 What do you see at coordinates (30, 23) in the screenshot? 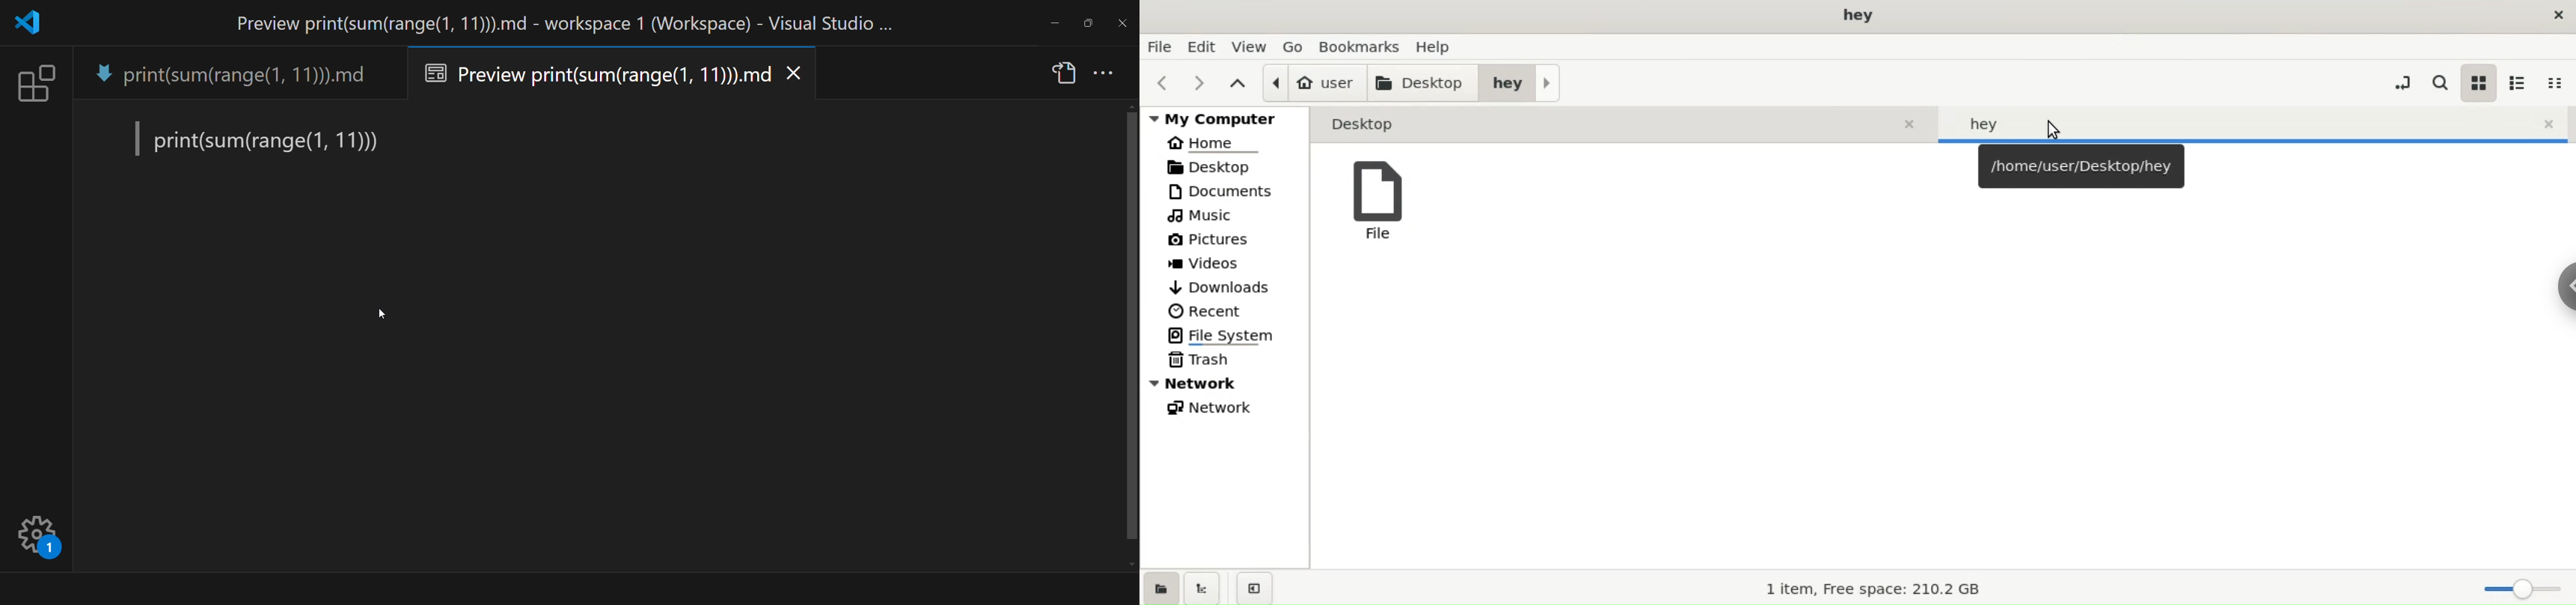
I see `logo` at bounding box center [30, 23].